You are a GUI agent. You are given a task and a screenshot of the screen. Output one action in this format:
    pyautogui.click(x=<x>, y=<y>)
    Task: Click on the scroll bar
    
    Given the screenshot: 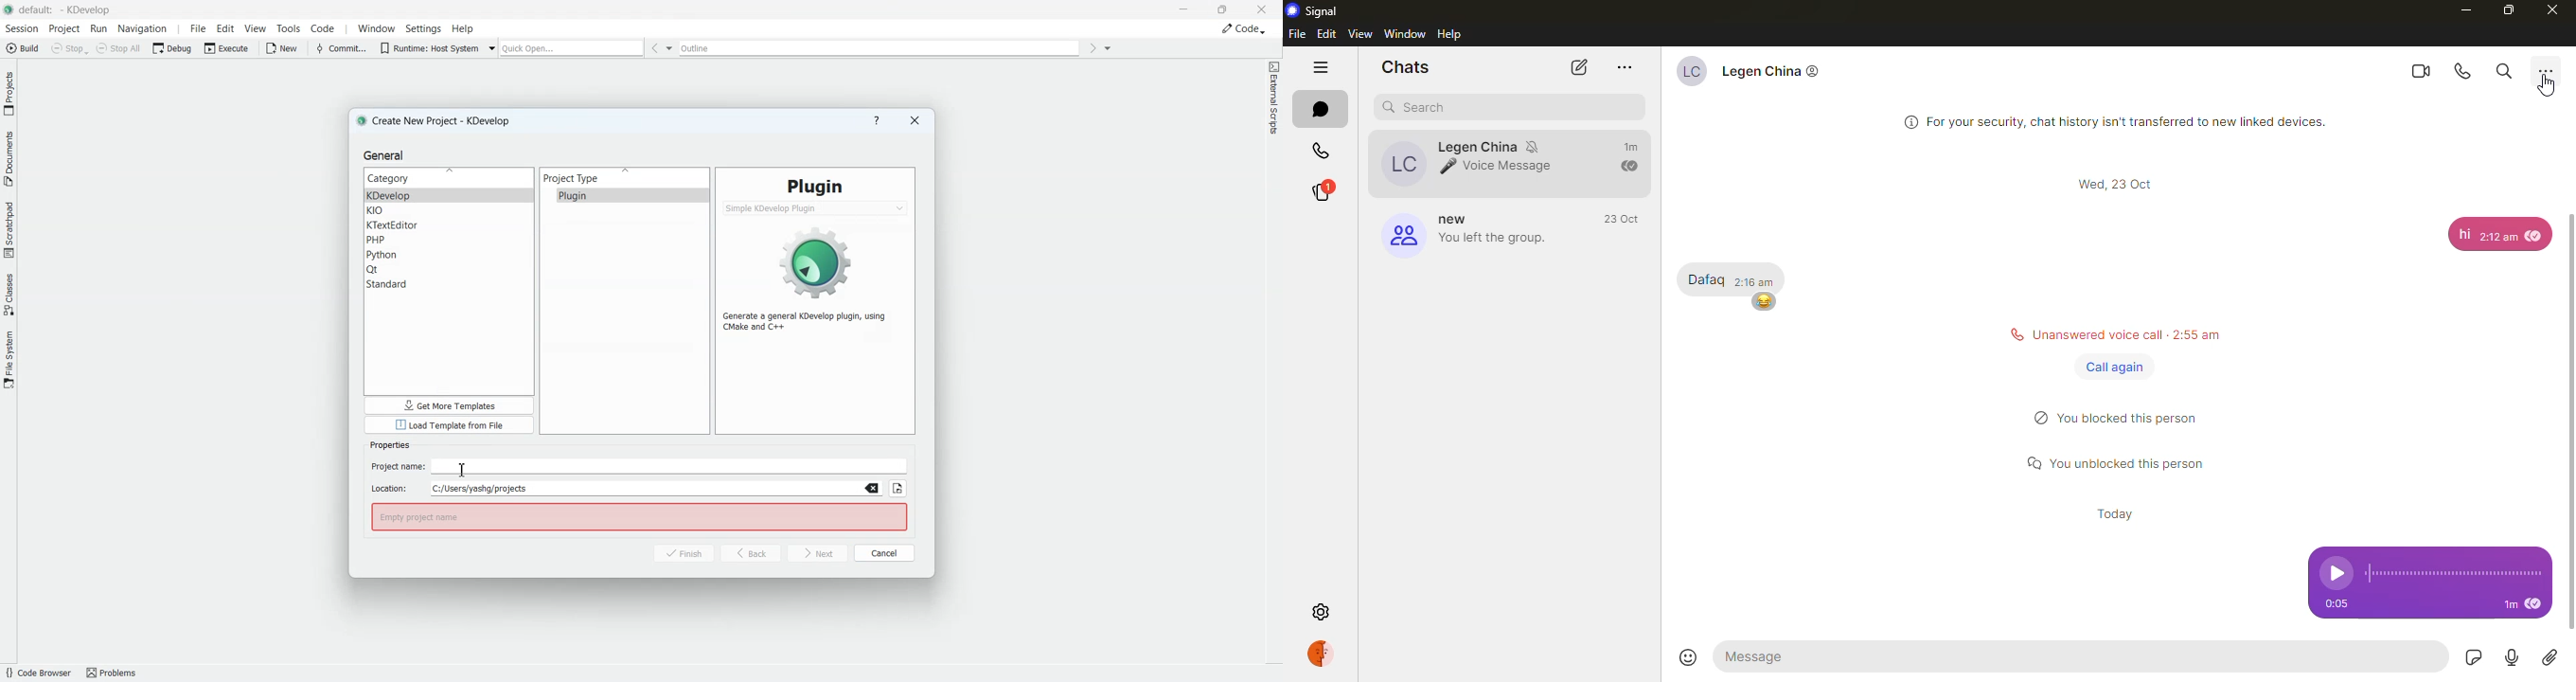 What is the action you would take?
    pyautogui.click(x=2575, y=422)
    